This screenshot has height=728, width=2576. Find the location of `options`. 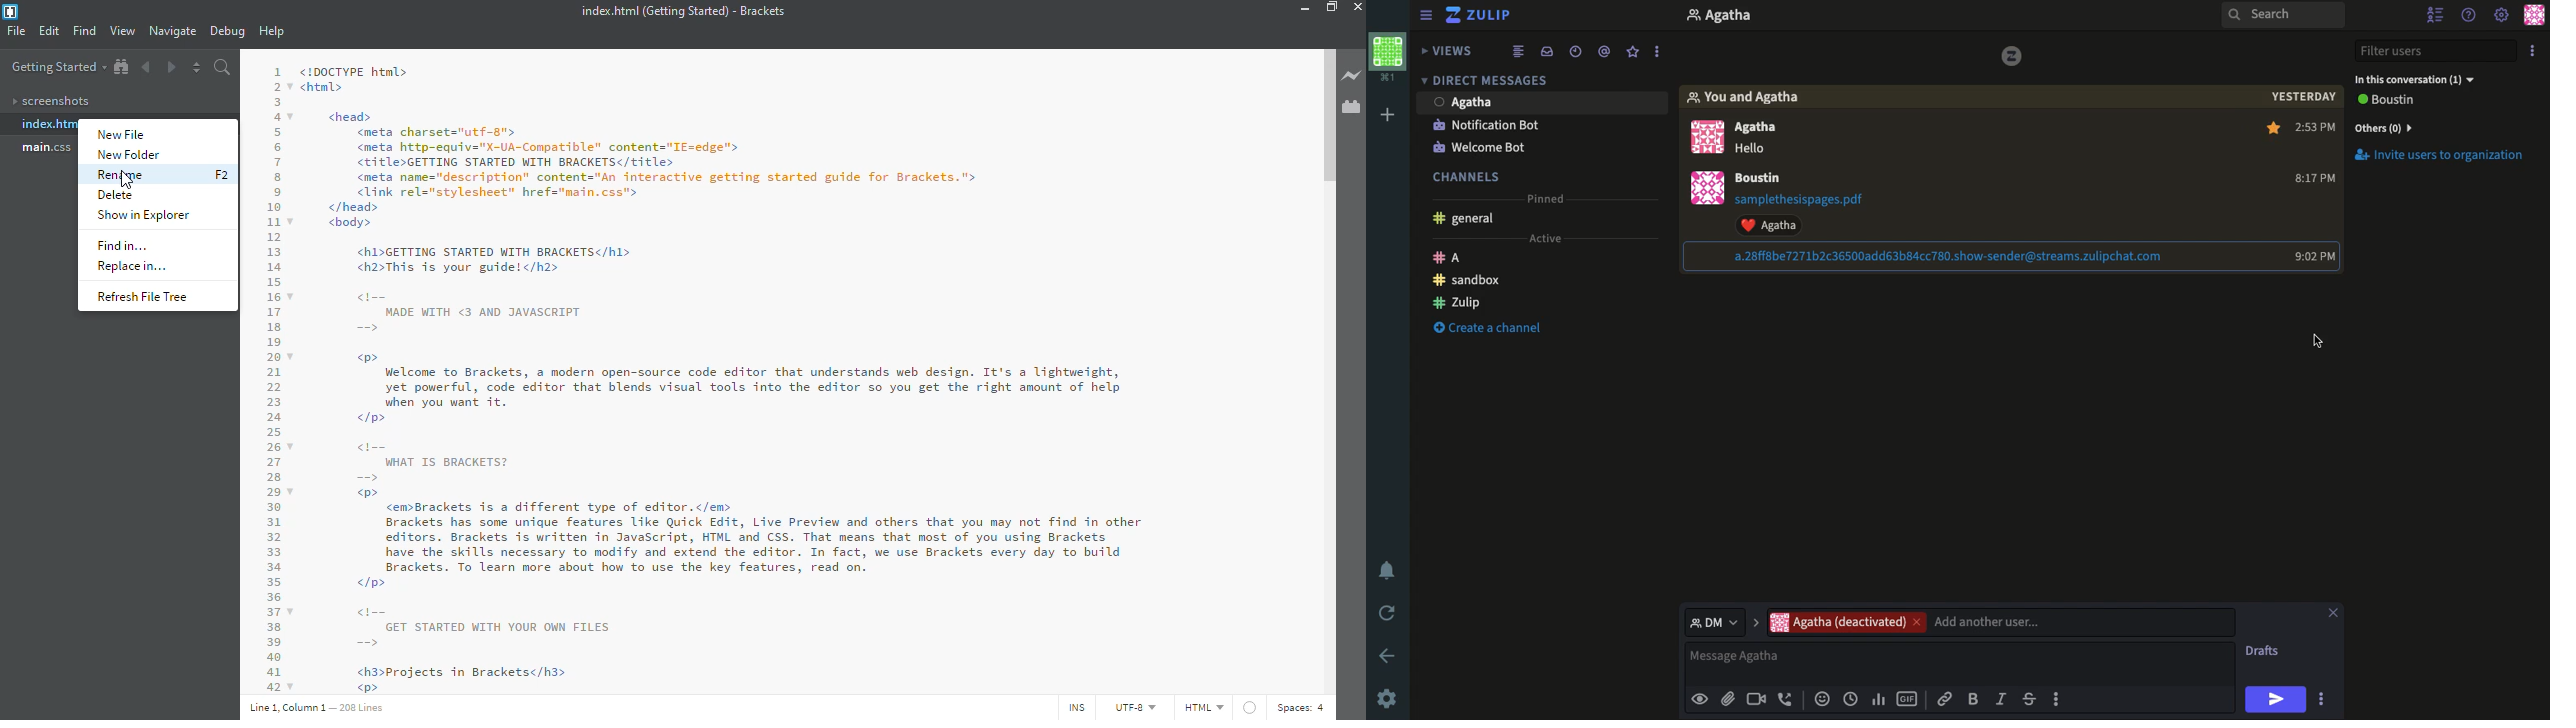

options is located at coordinates (2322, 699).